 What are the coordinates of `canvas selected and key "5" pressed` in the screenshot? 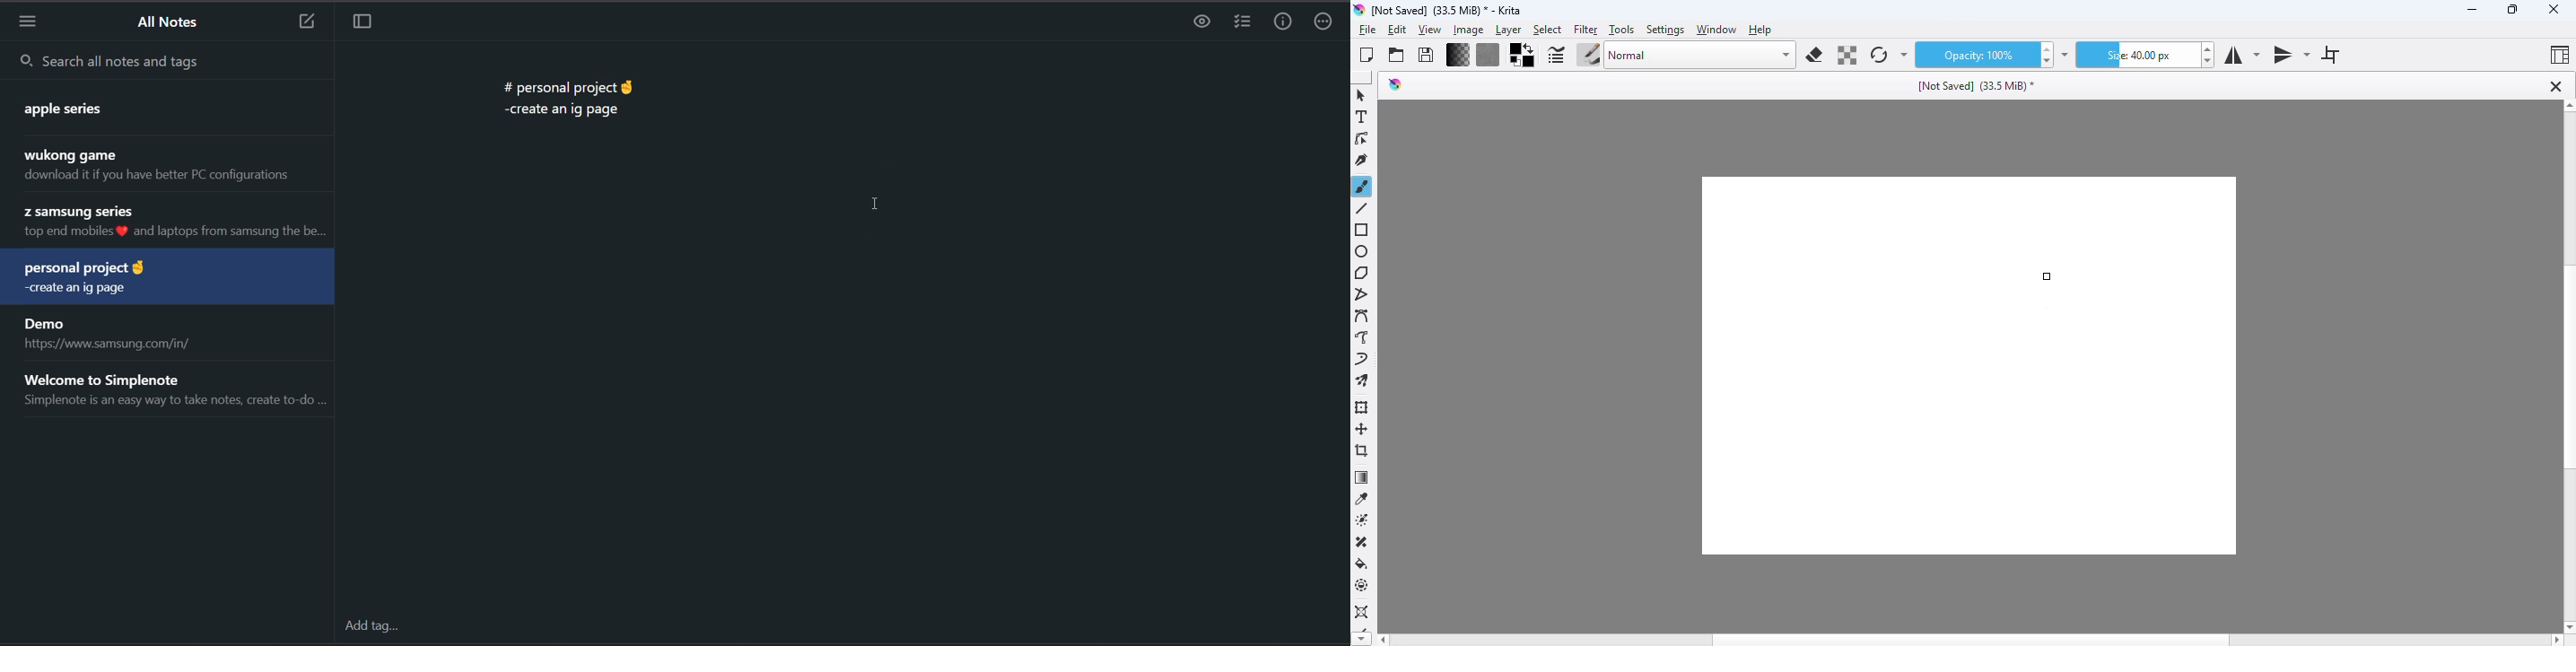 It's located at (1970, 366).